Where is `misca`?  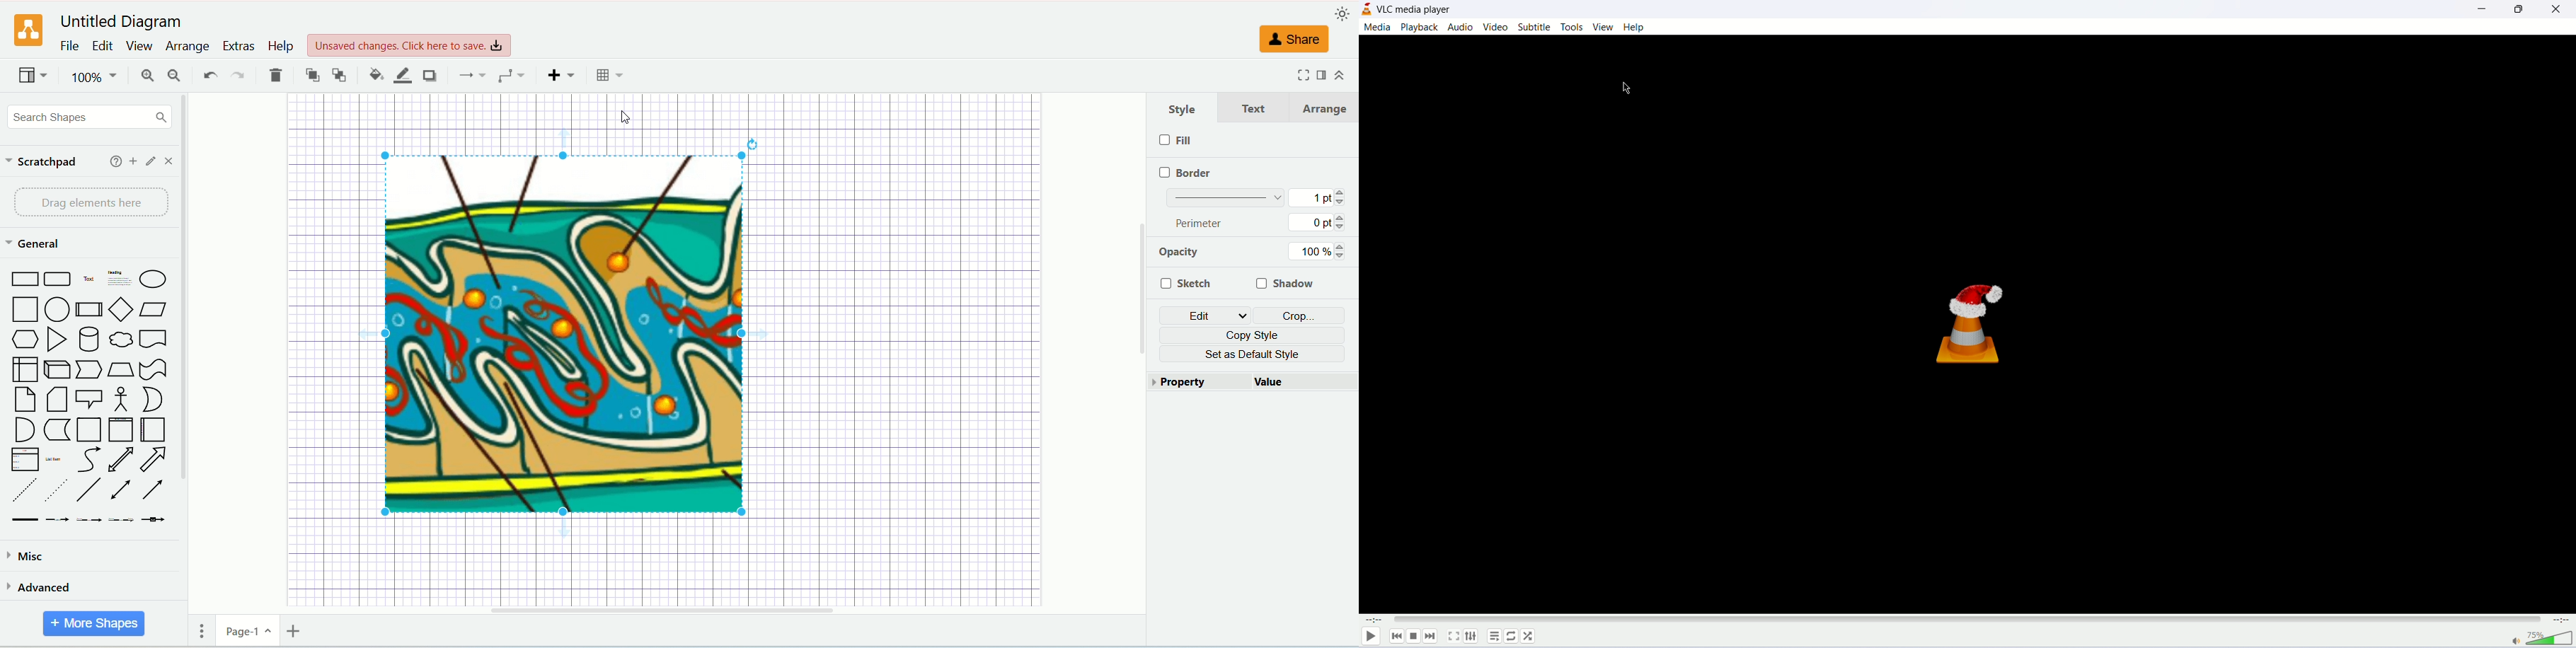
misca is located at coordinates (29, 557).